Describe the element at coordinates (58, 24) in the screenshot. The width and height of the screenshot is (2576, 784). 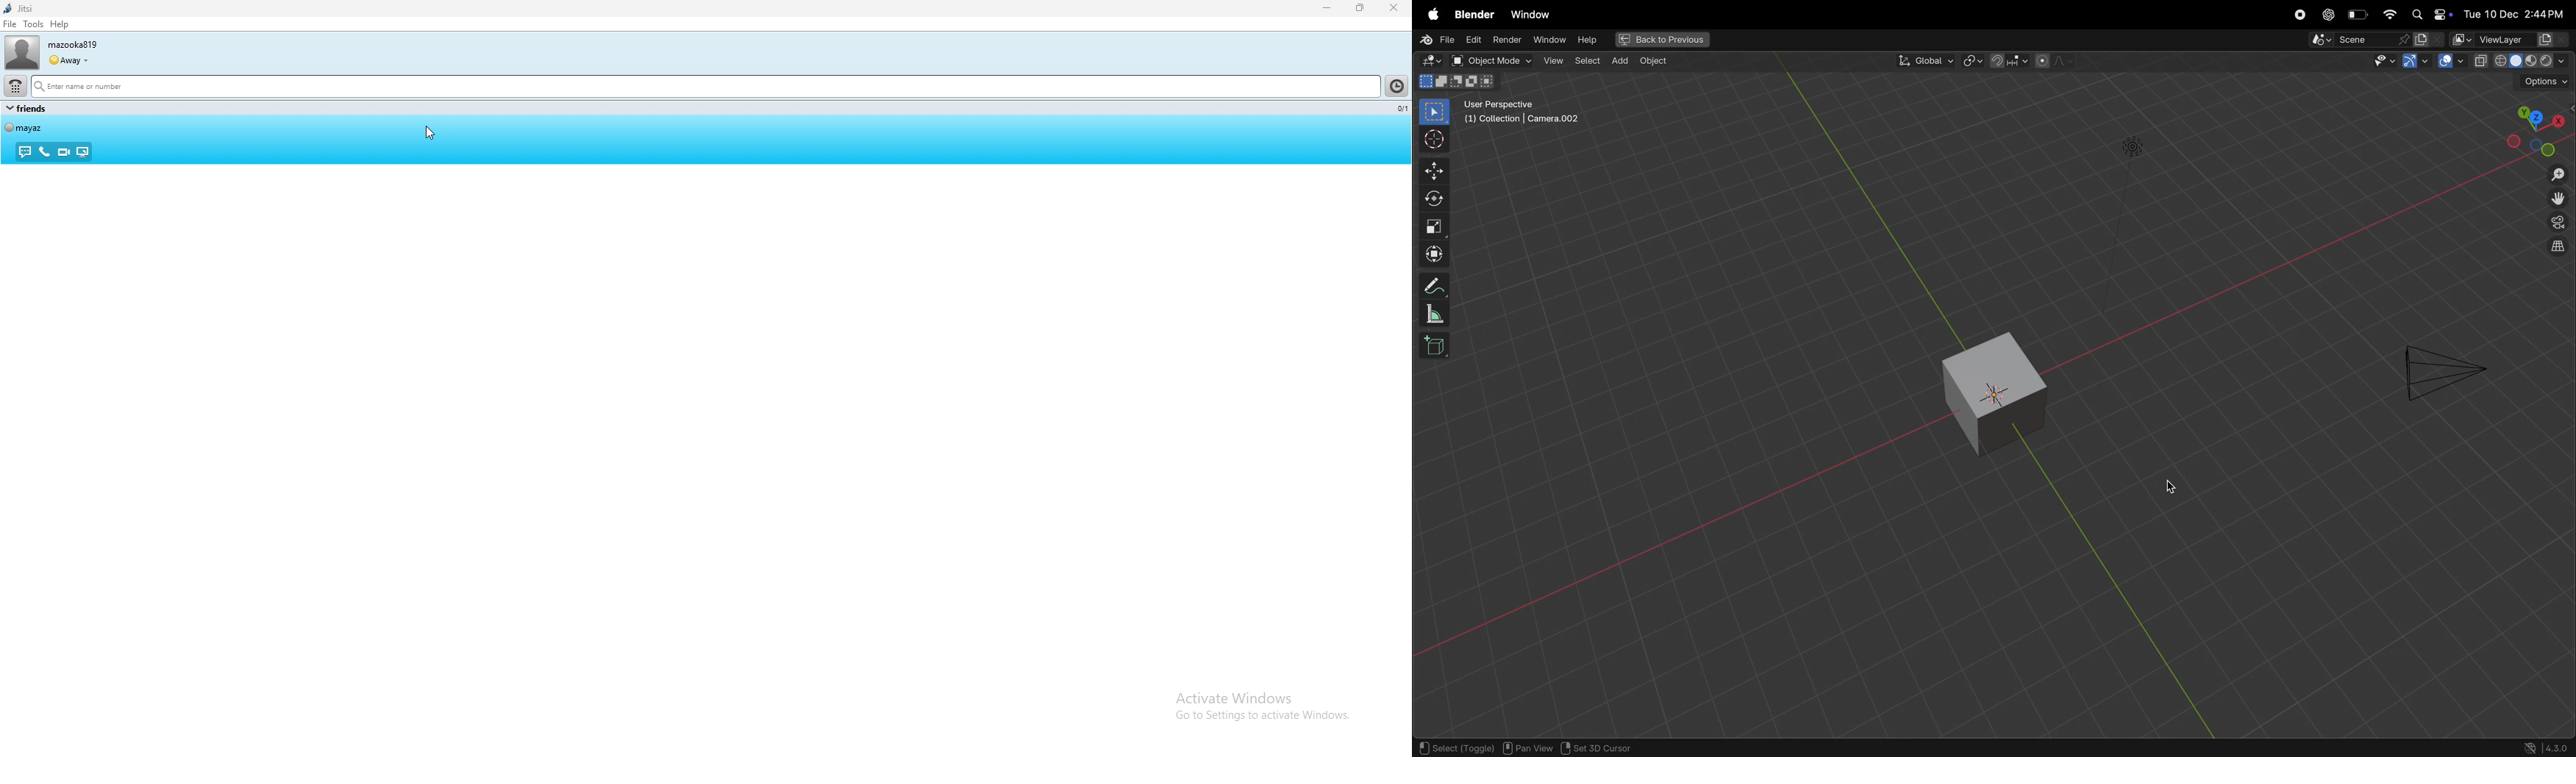
I see `help` at that location.